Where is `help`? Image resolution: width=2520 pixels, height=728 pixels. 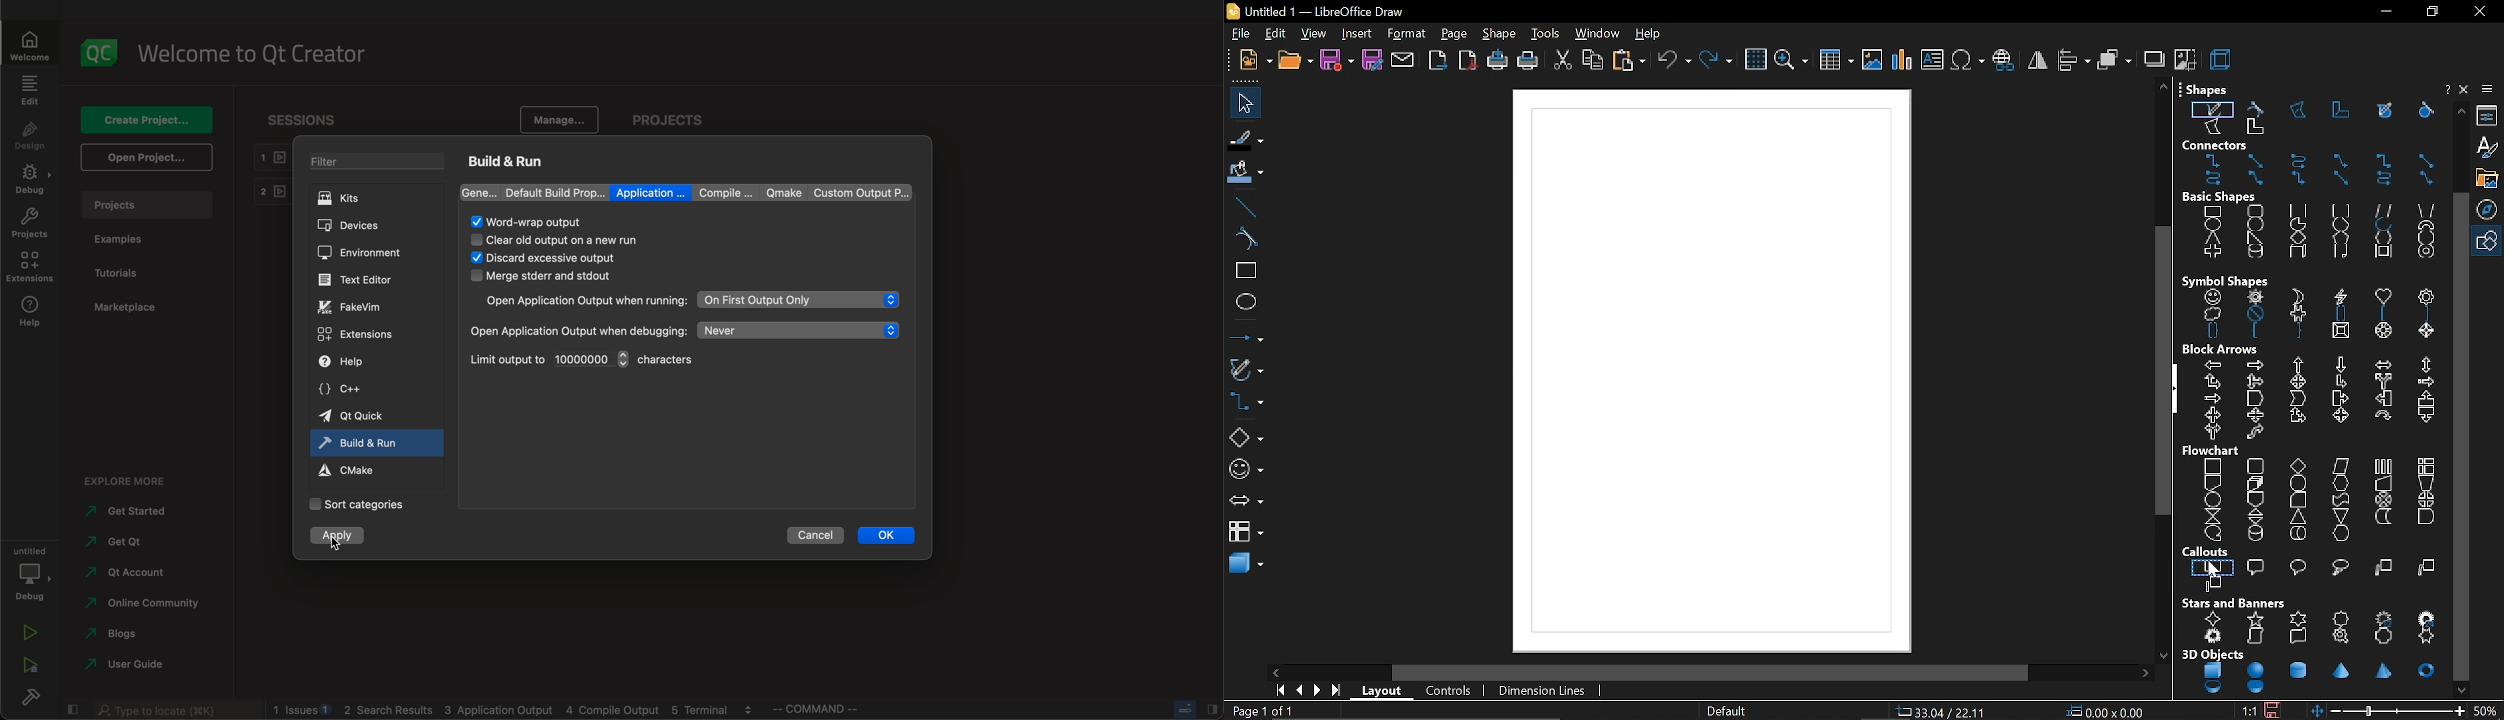 help is located at coordinates (2446, 88).